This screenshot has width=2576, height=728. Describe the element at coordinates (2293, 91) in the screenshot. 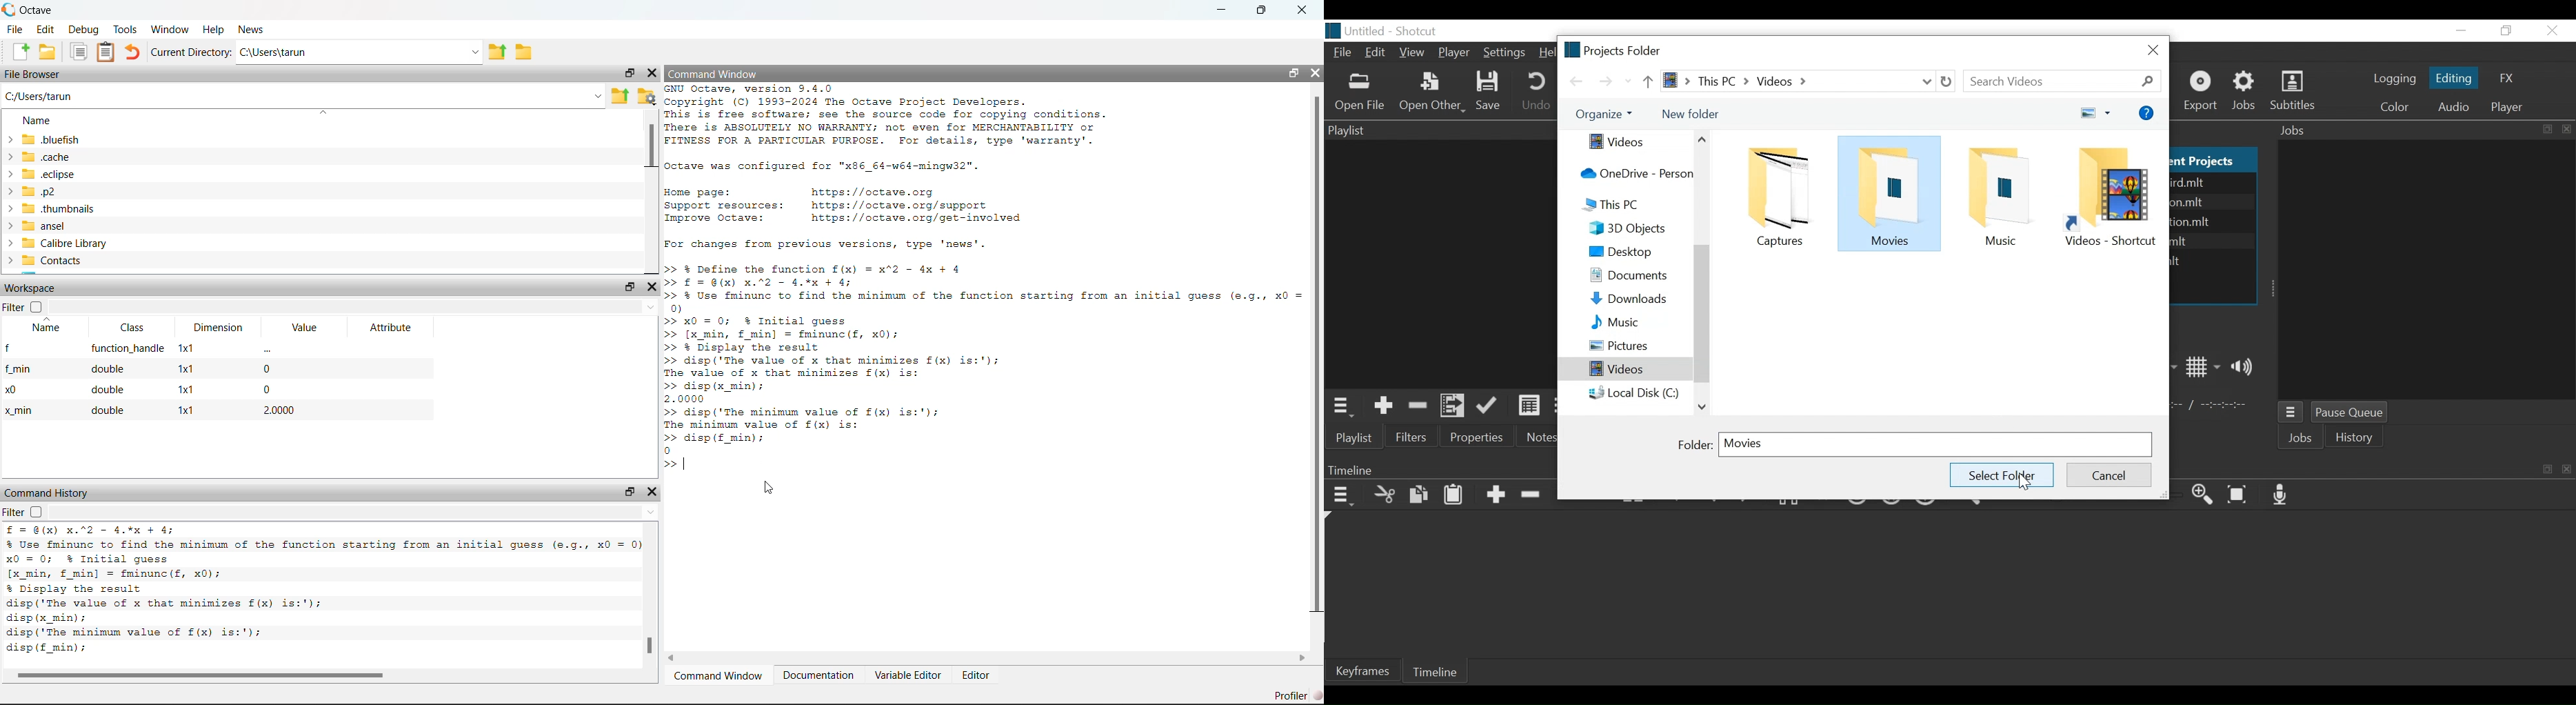

I see `Subtitles` at that location.